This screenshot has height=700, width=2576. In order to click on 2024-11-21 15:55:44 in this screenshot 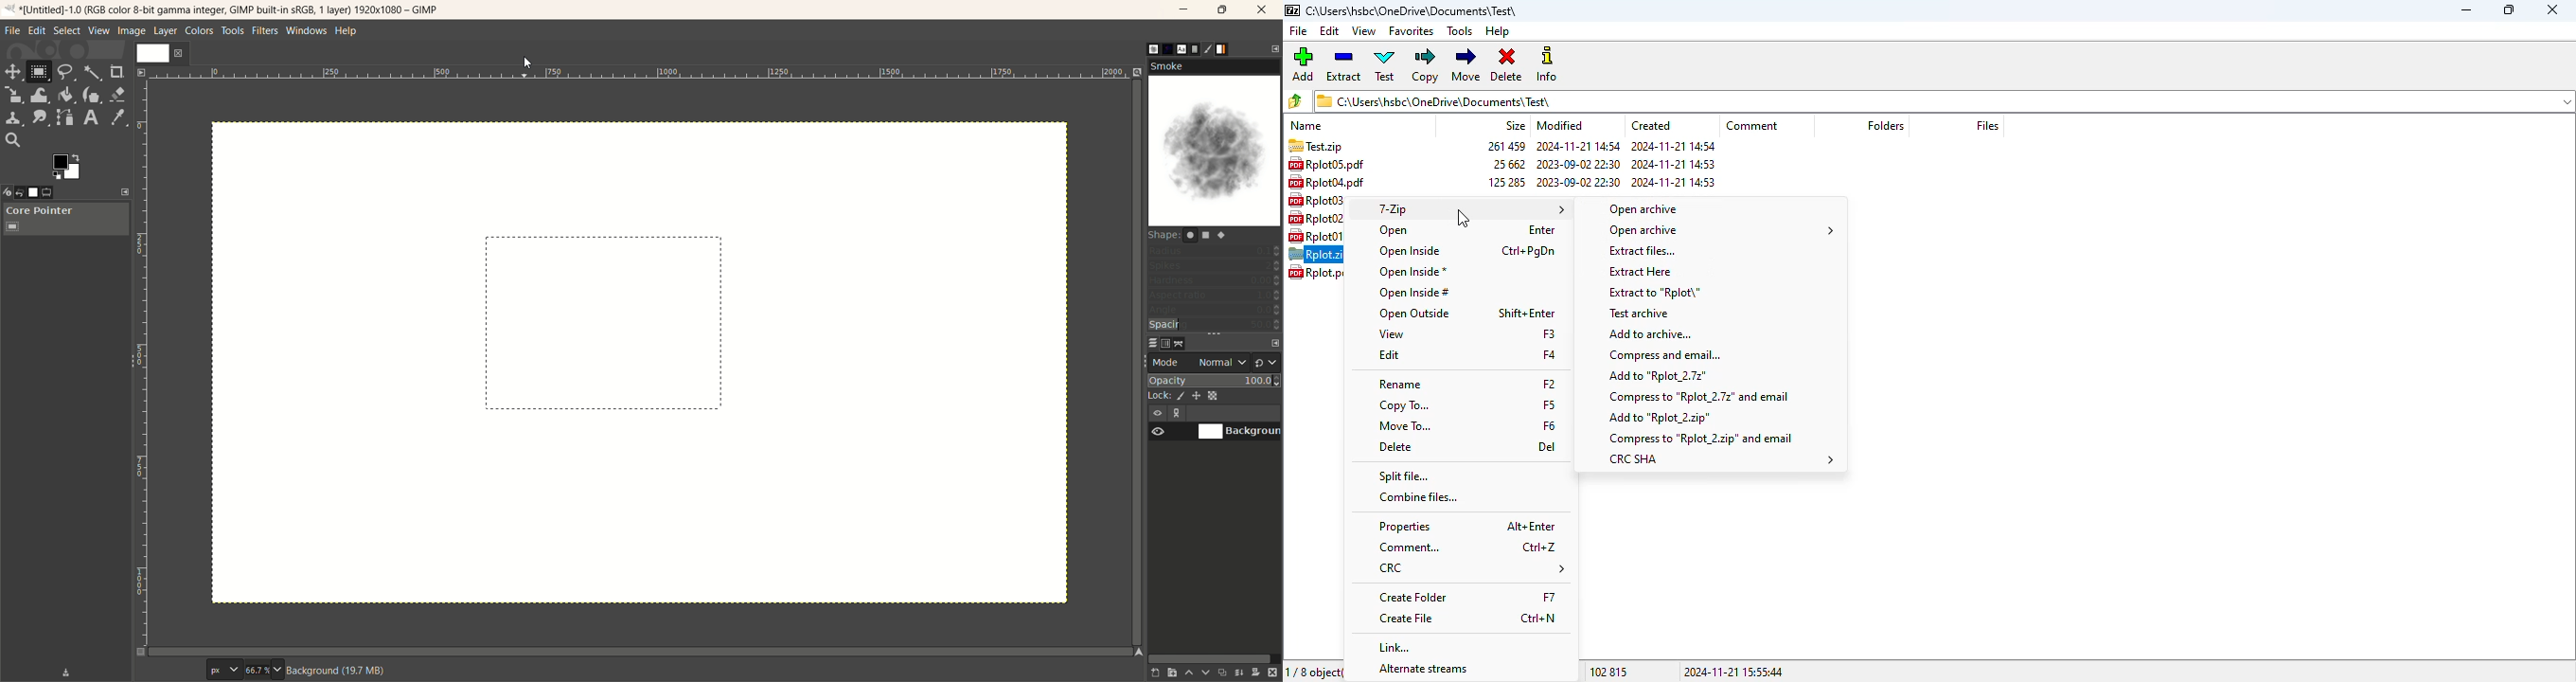, I will do `click(1734, 672)`.